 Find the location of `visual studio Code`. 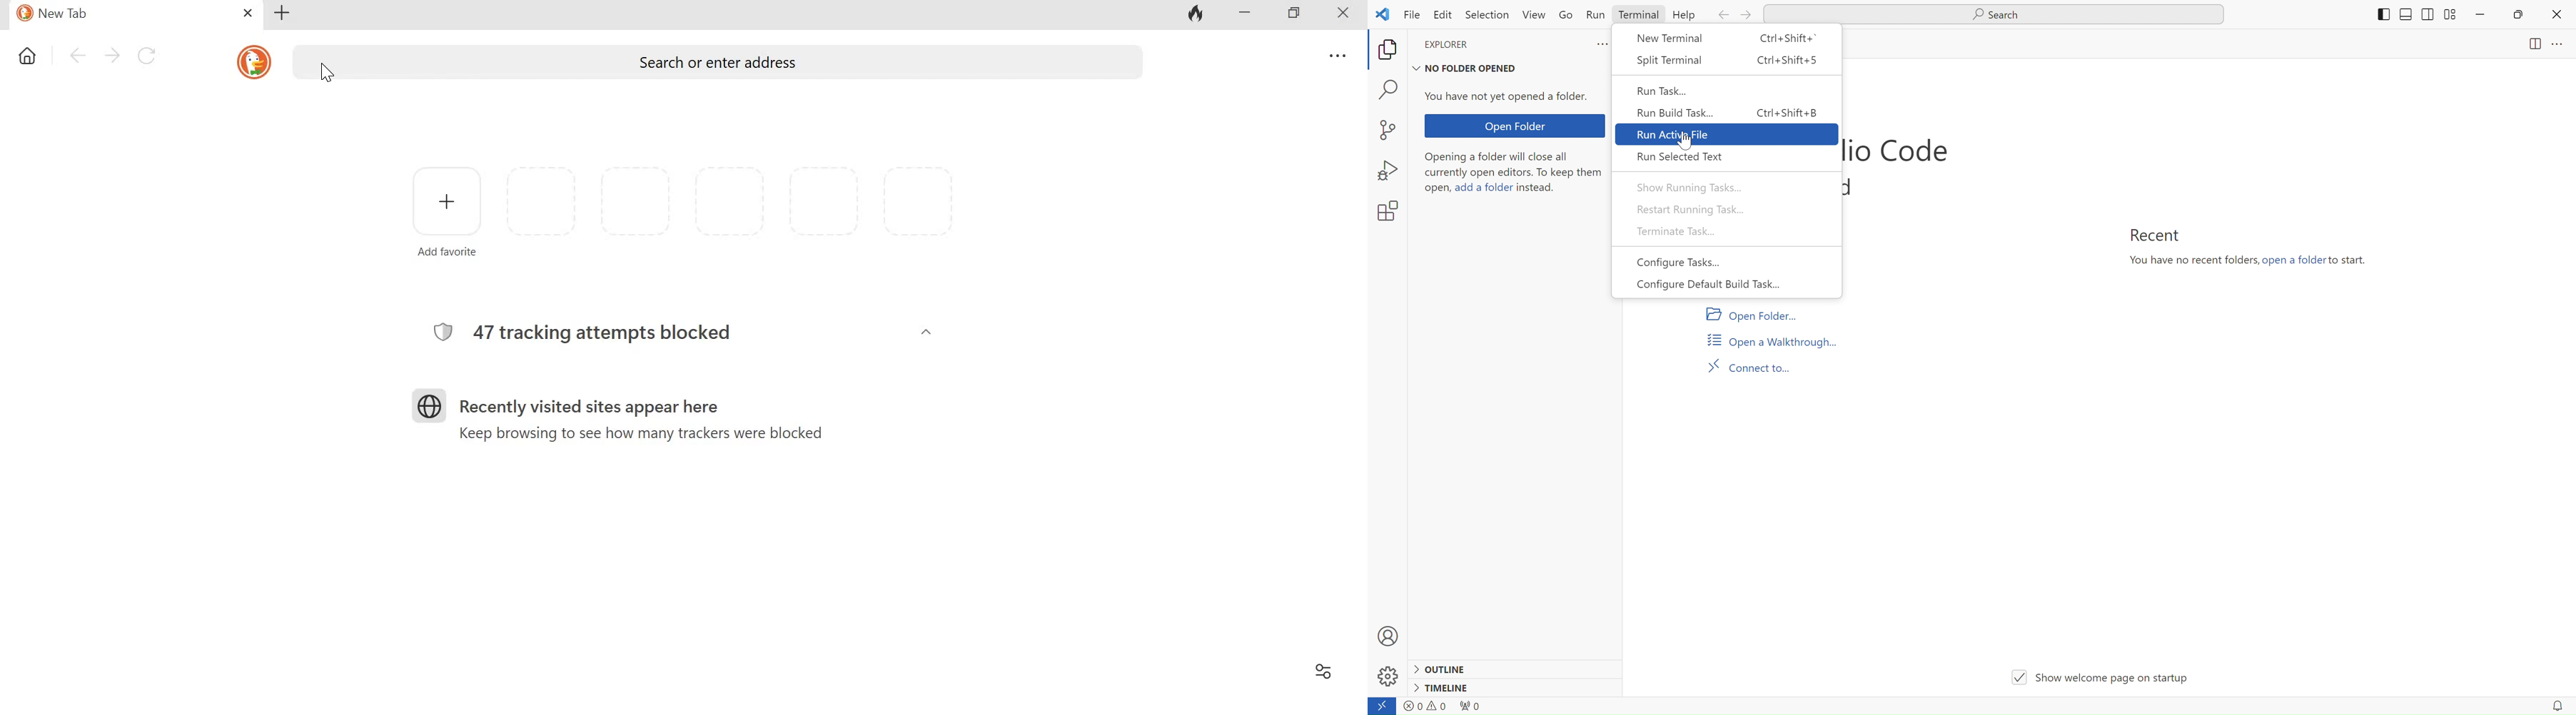

visual studio Code is located at coordinates (1896, 151).